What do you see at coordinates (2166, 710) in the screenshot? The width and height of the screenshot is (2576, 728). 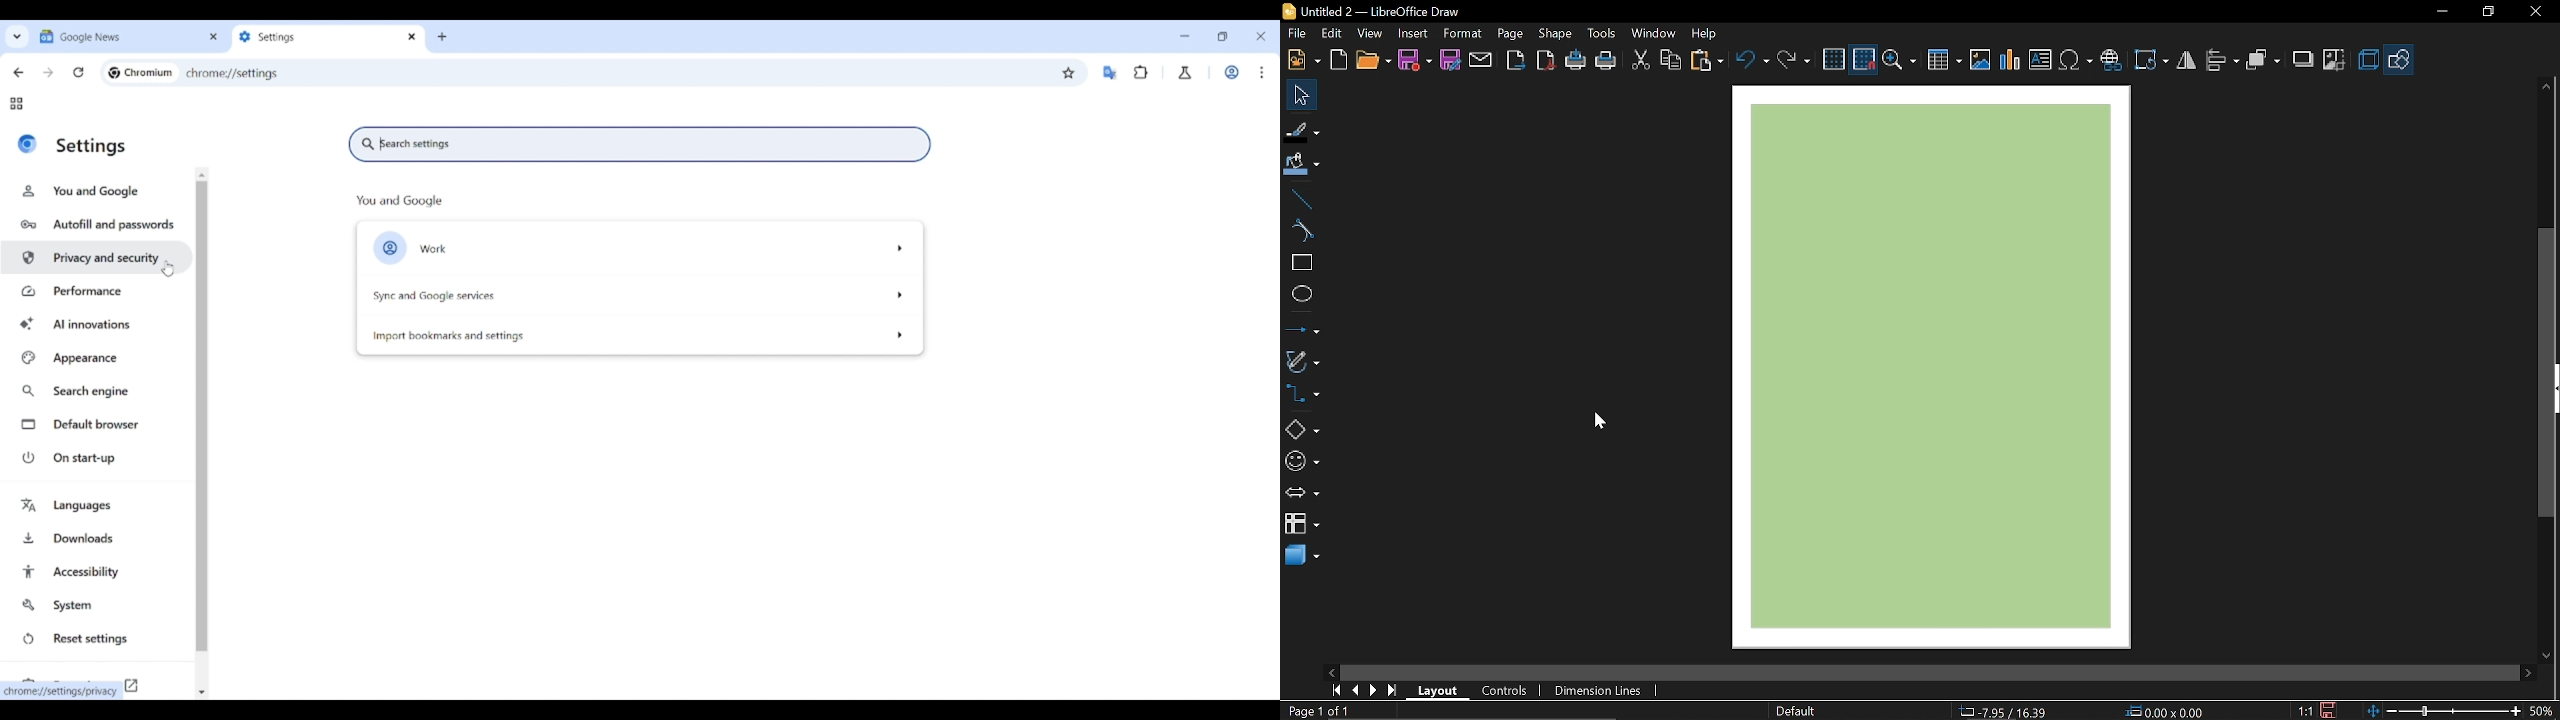 I see `Position` at bounding box center [2166, 710].